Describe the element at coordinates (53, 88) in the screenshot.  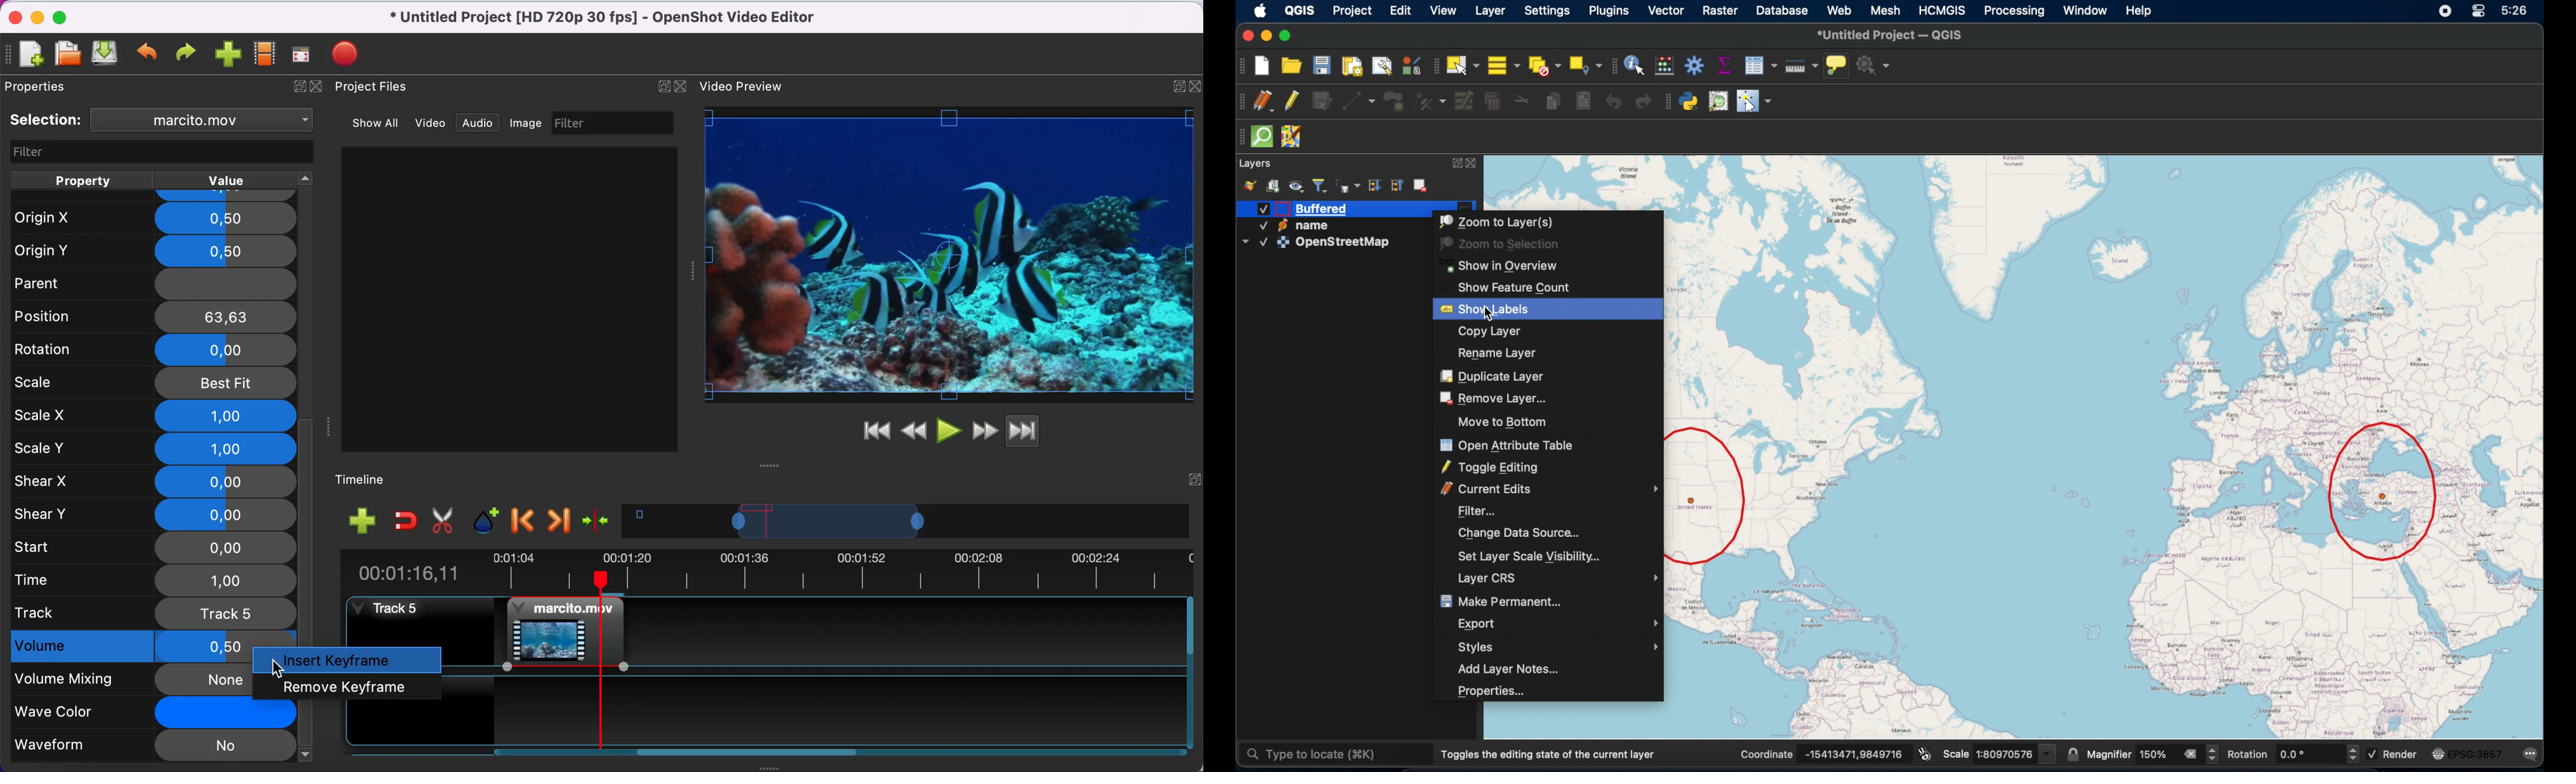
I see `properties` at that location.